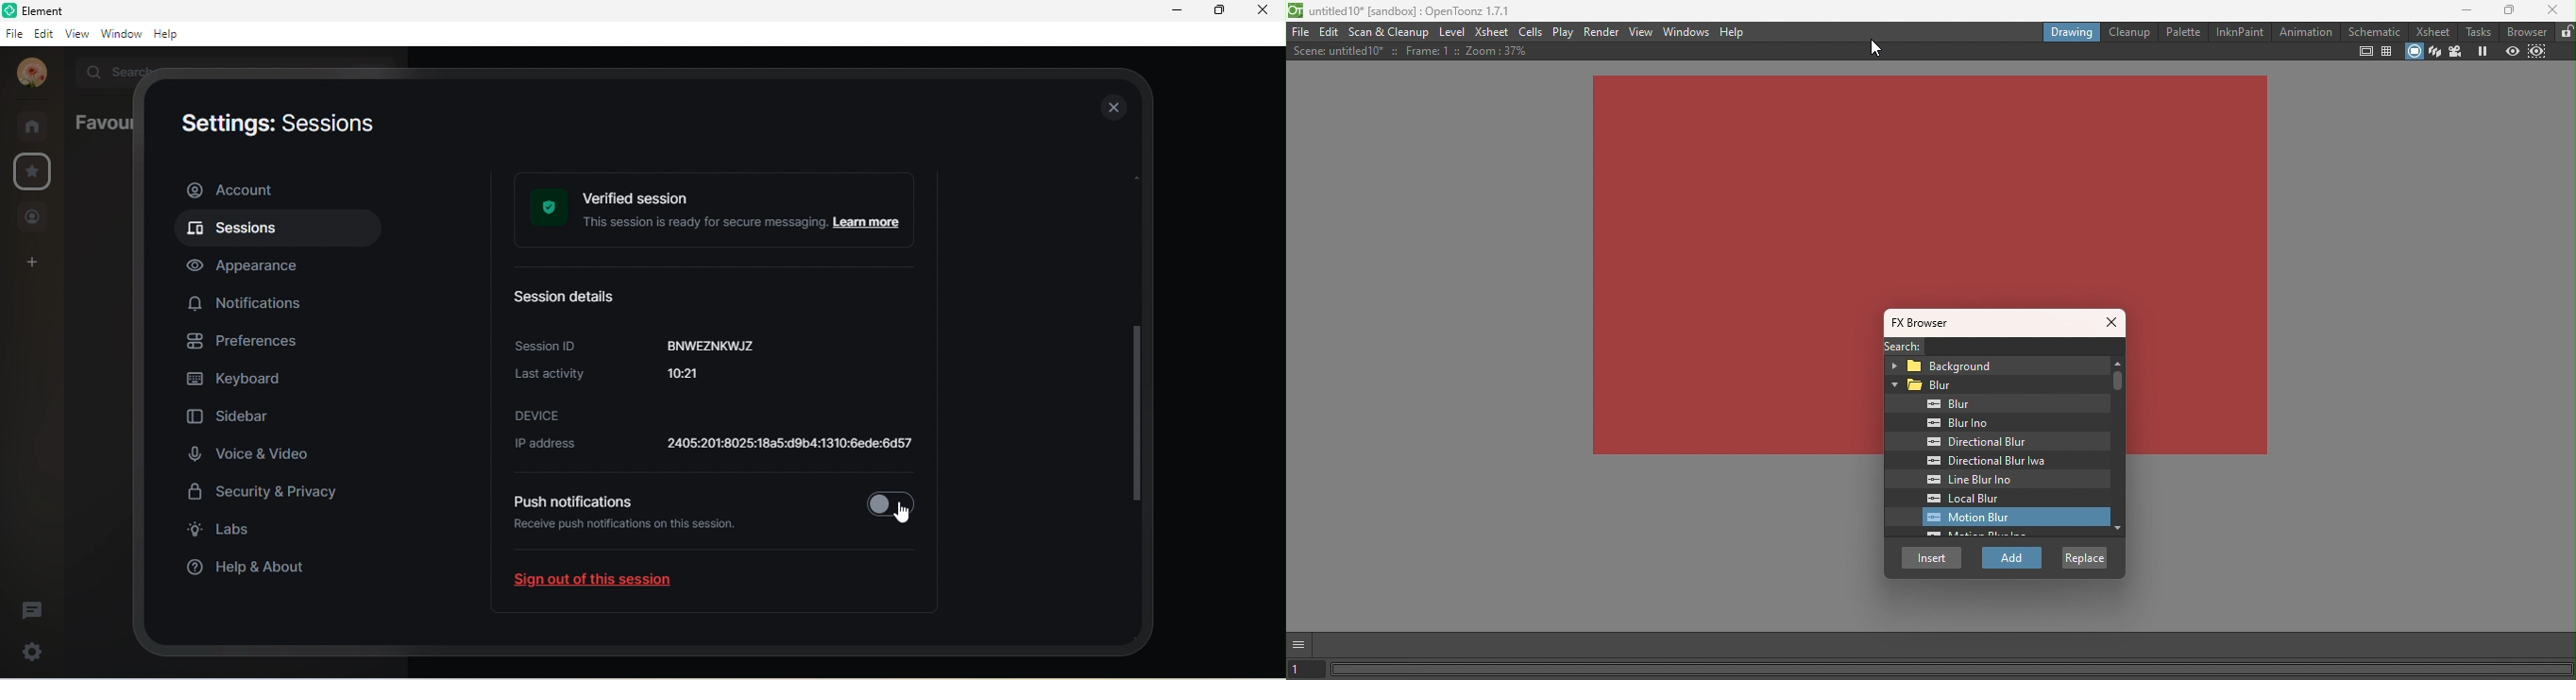 This screenshot has height=700, width=2576. What do you see at coordinates (1112, 106) in the screenshot?
I see `close` at bounding box center [1112, 106].